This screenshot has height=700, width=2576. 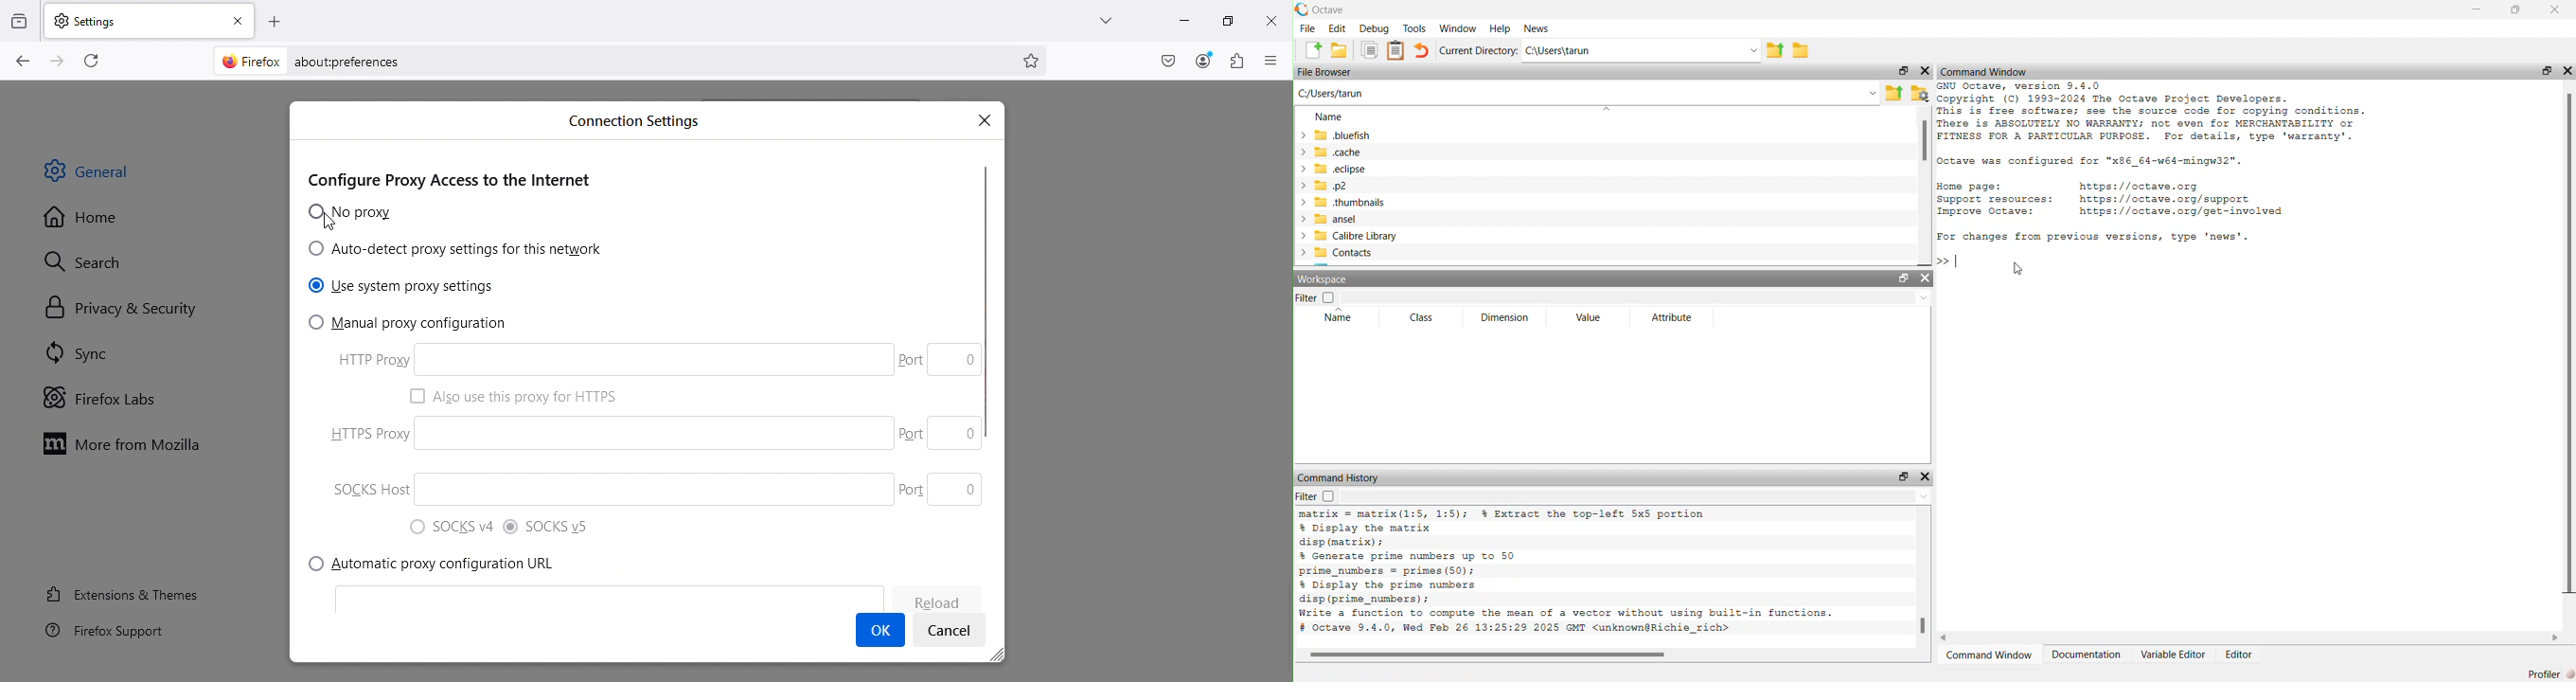 What do you see at coordinates (1946, 639) in the screenshot?
I see `scroll left` at bounding box center [1946, 639].